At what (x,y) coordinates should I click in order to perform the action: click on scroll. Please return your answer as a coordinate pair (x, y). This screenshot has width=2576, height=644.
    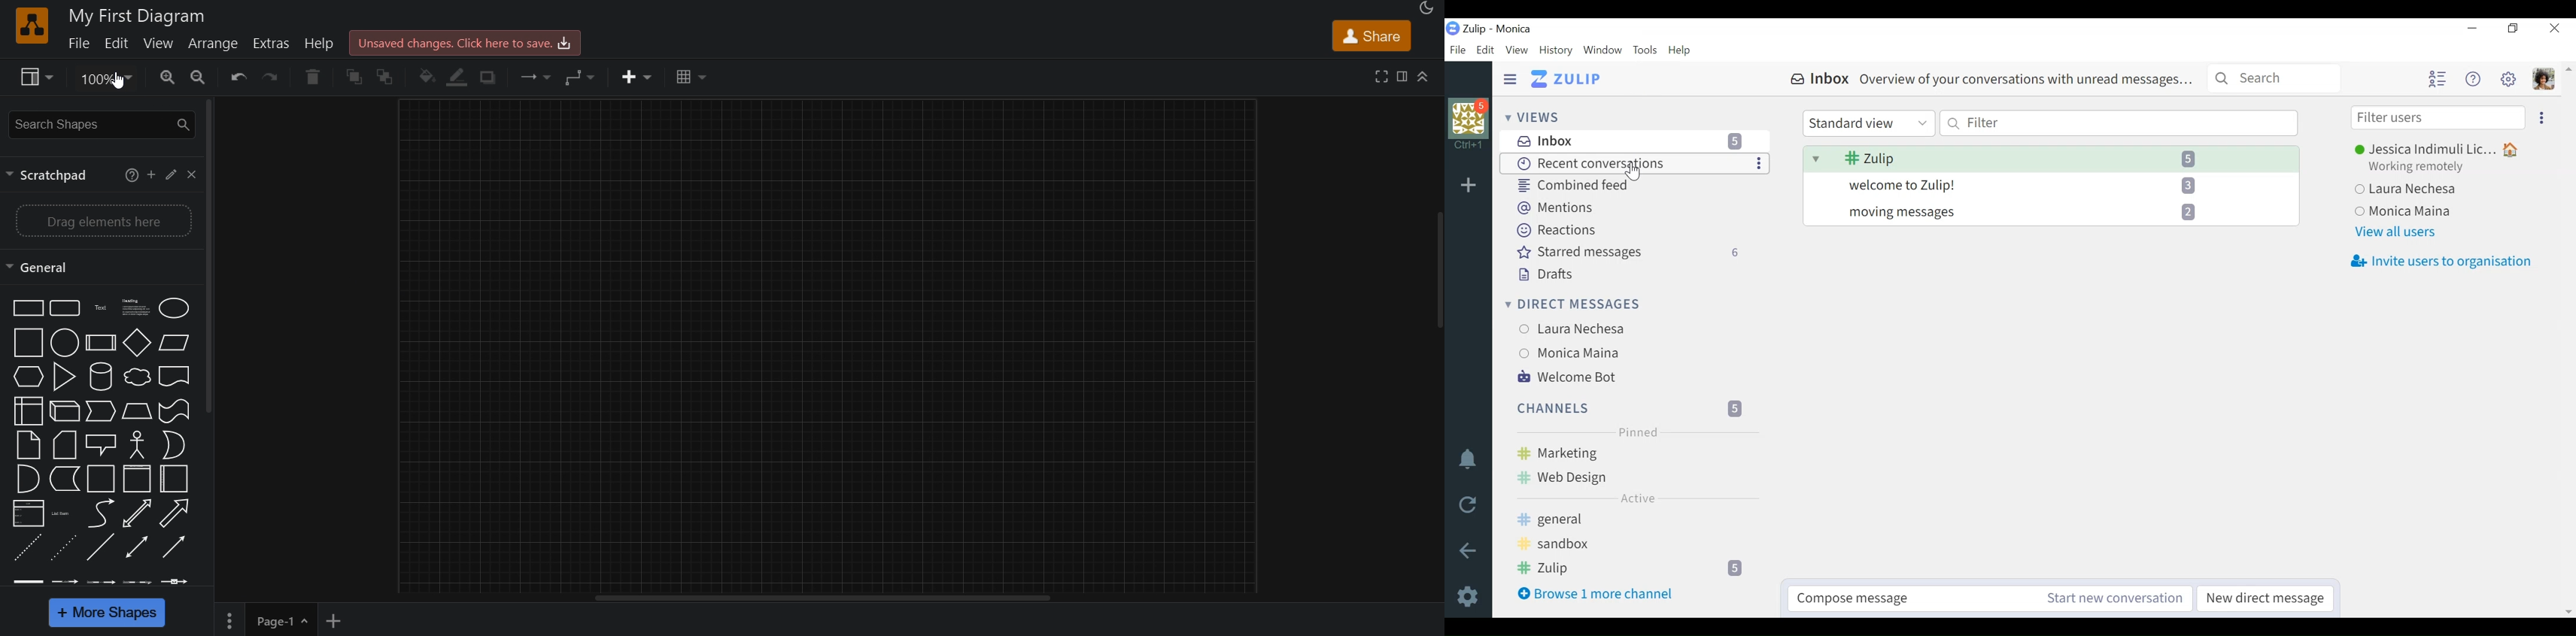
    Looking at the image, I should click on (1435, 271).